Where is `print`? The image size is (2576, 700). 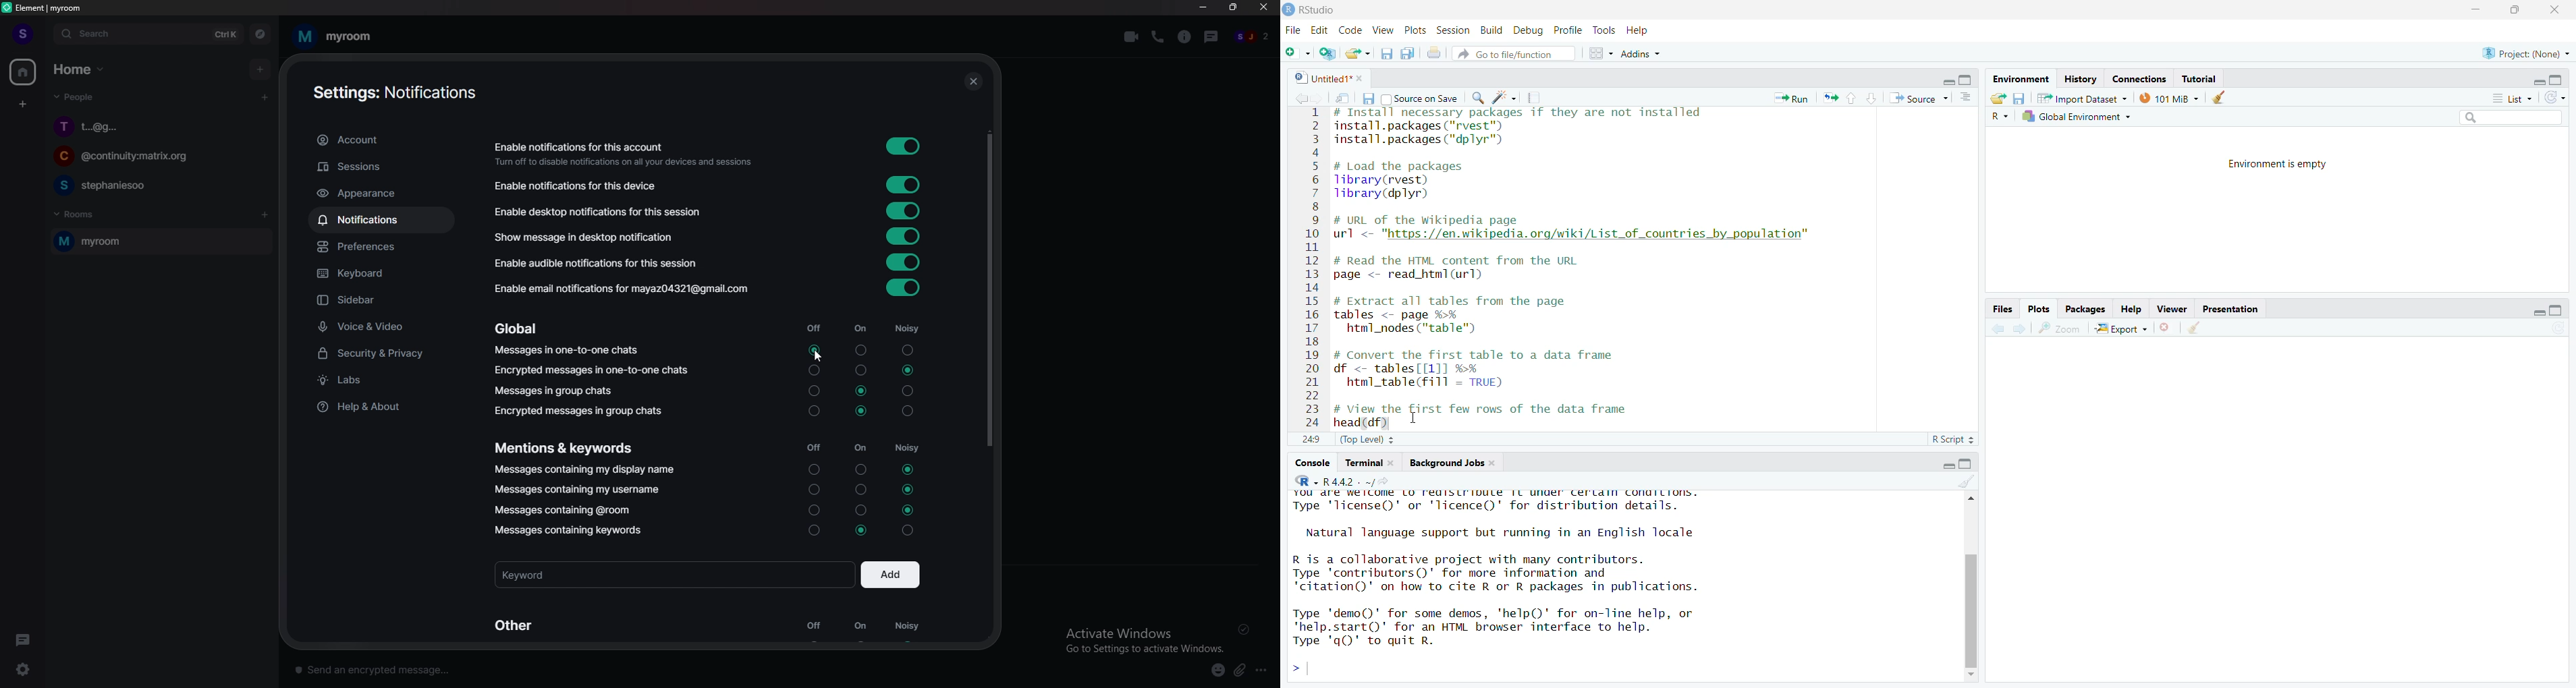 print is located at coordinates (1433, 53).